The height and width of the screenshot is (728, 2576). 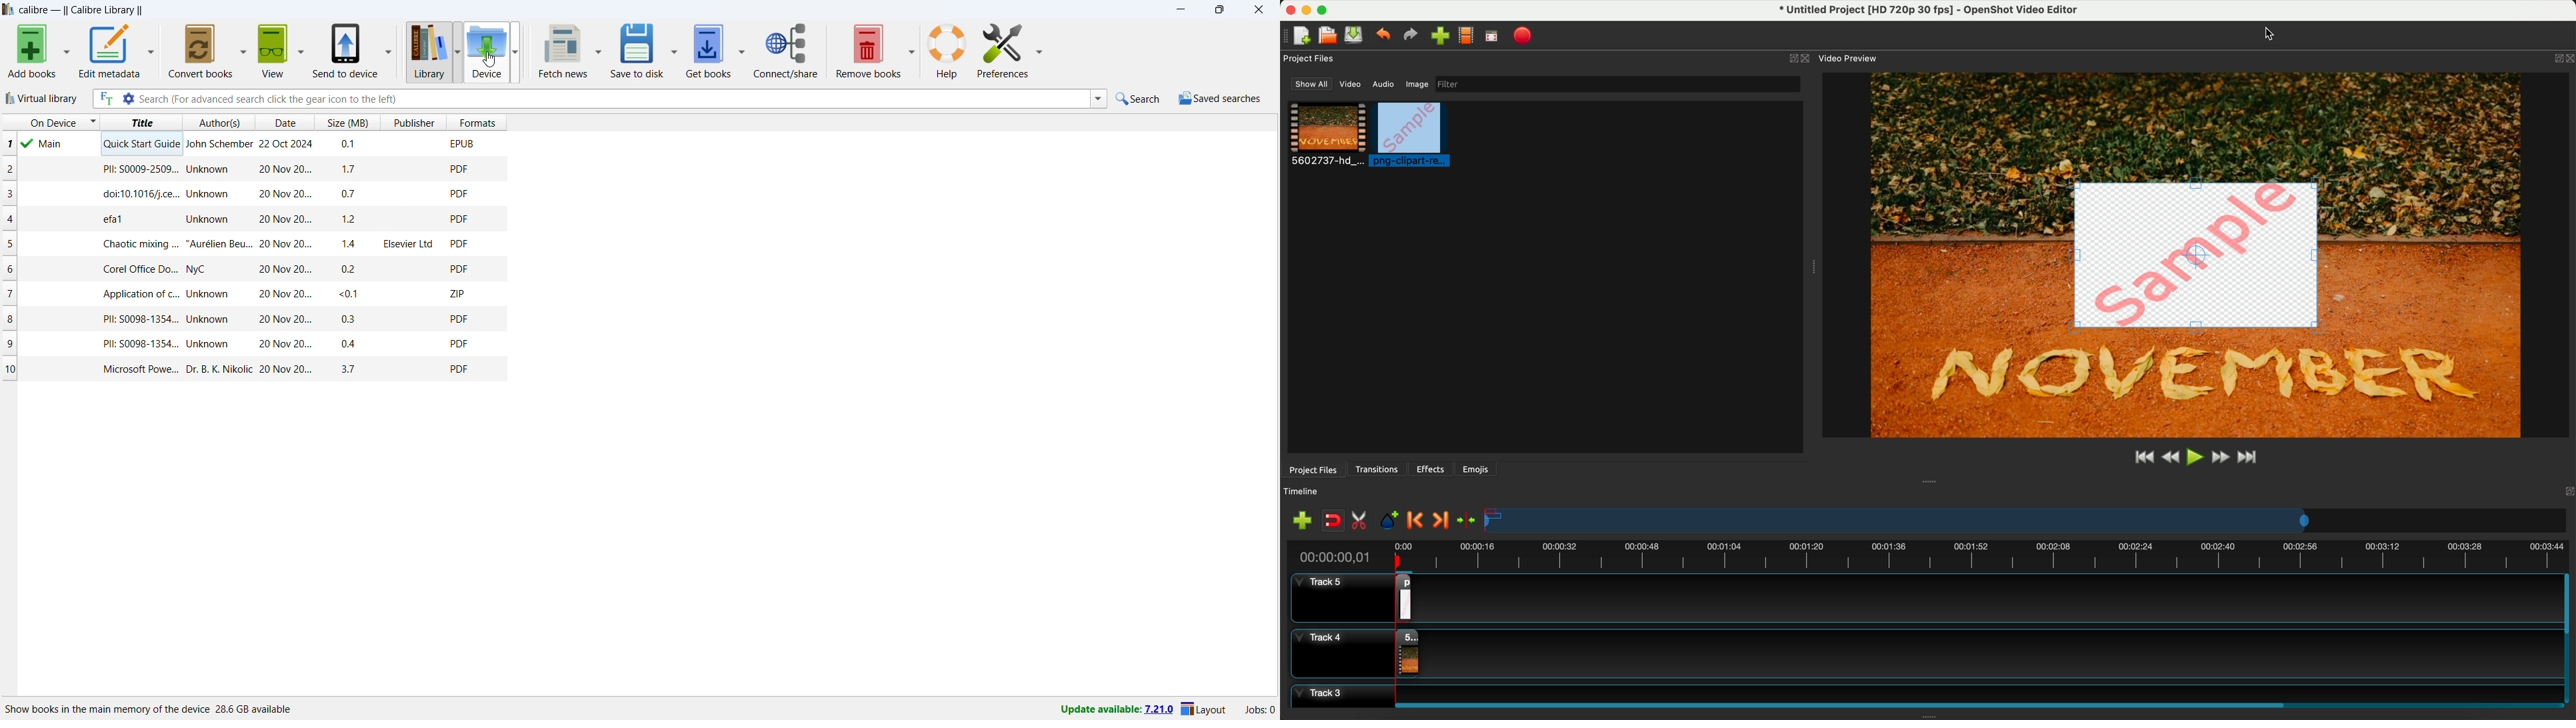 I want to click on video preview, so click(x=1847, y=58).